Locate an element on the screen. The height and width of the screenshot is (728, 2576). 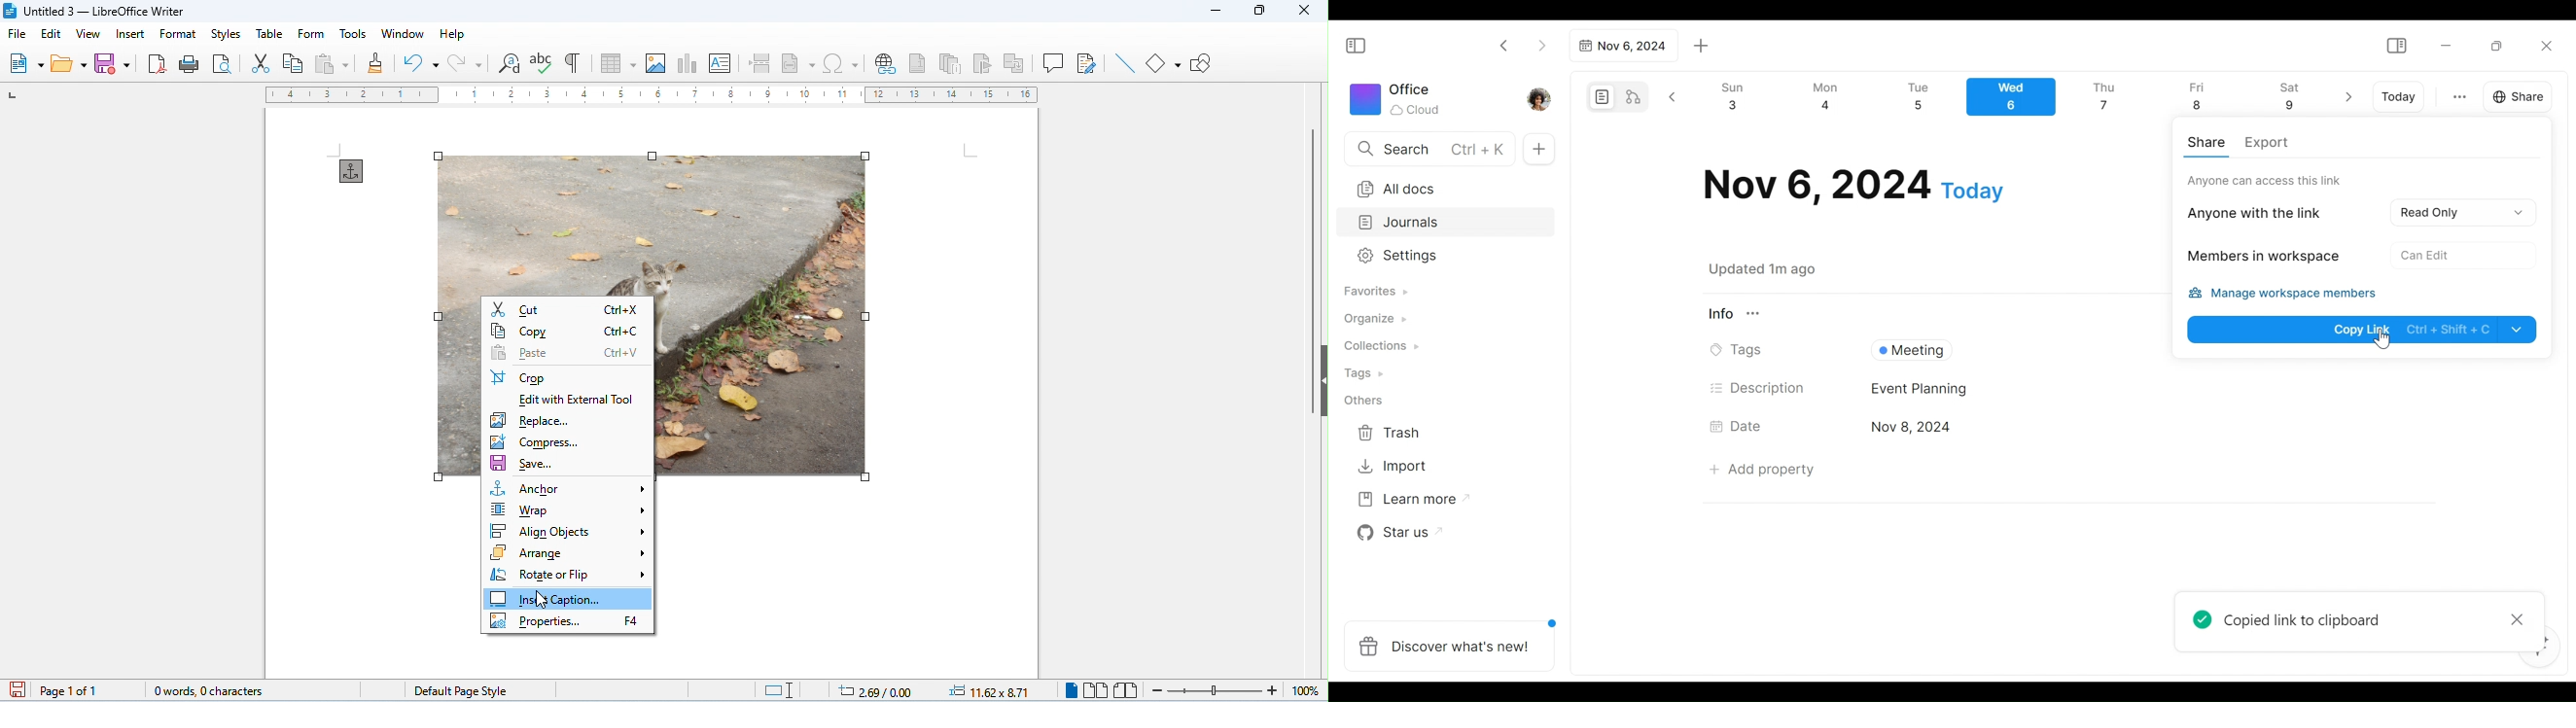
close is located at coordinates (1303, 10).